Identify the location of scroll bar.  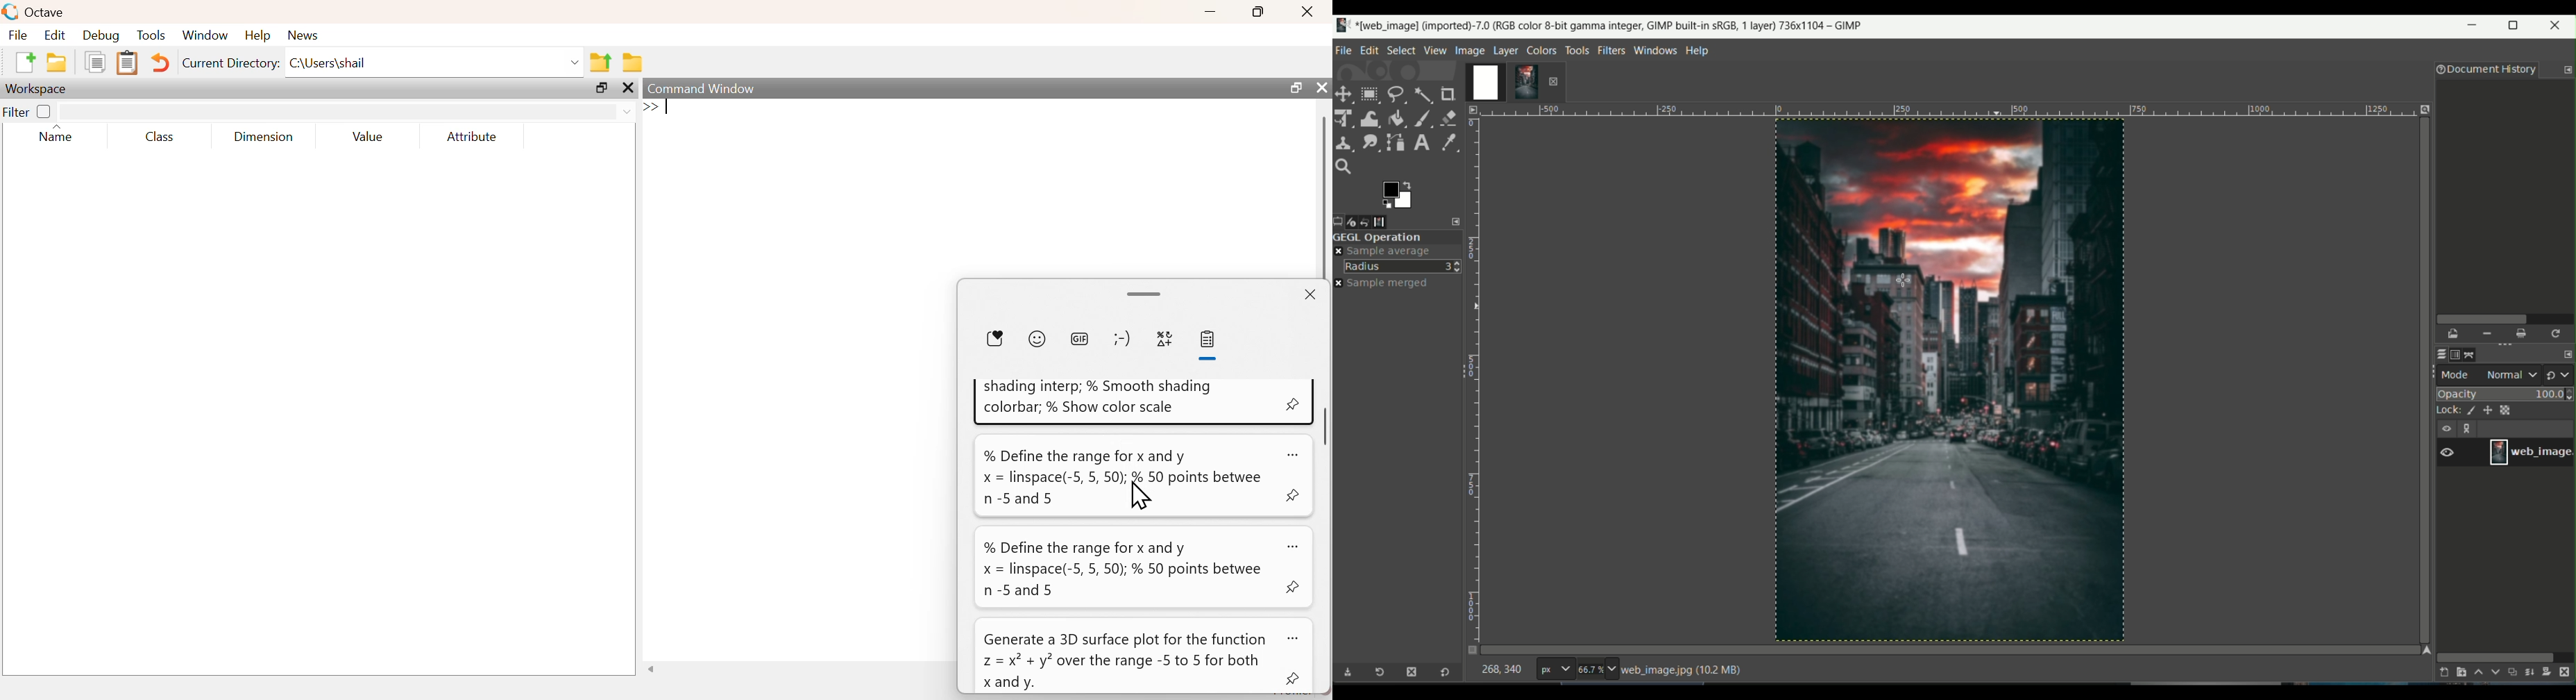
(1323, 196).